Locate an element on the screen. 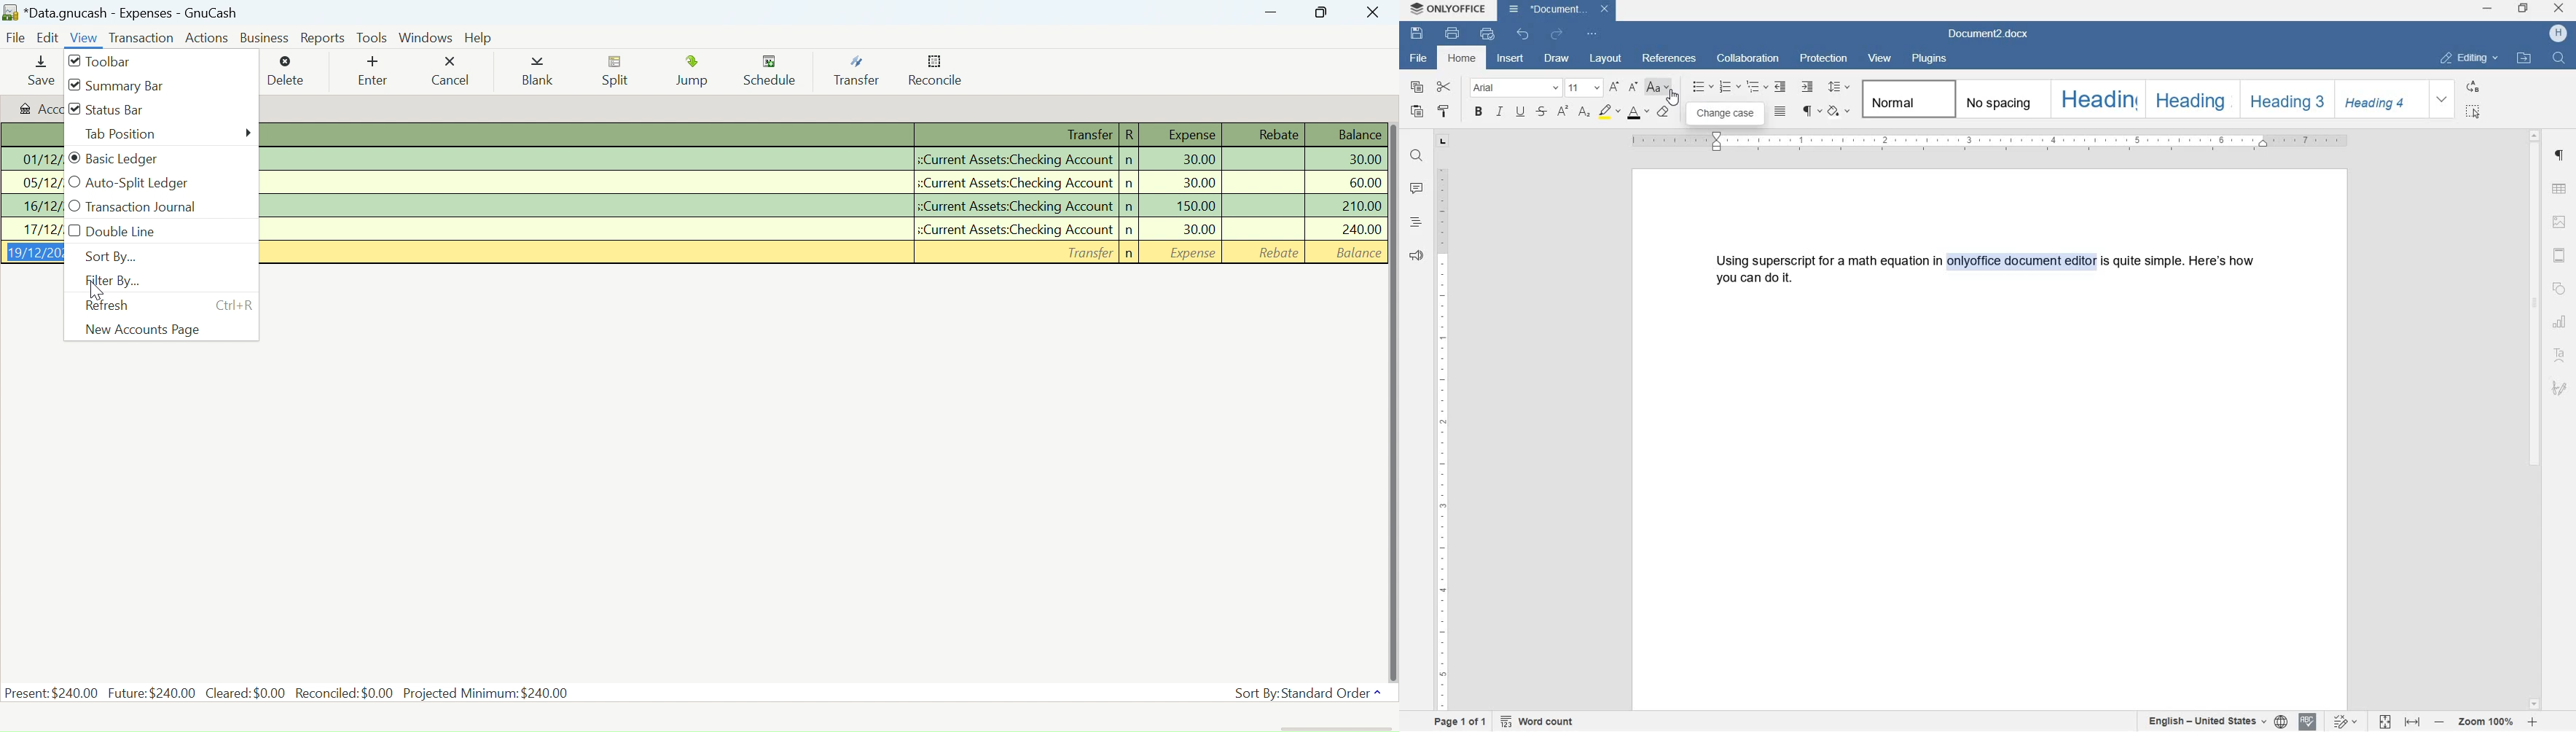  Toolbar is located at coordinates (114, 63).